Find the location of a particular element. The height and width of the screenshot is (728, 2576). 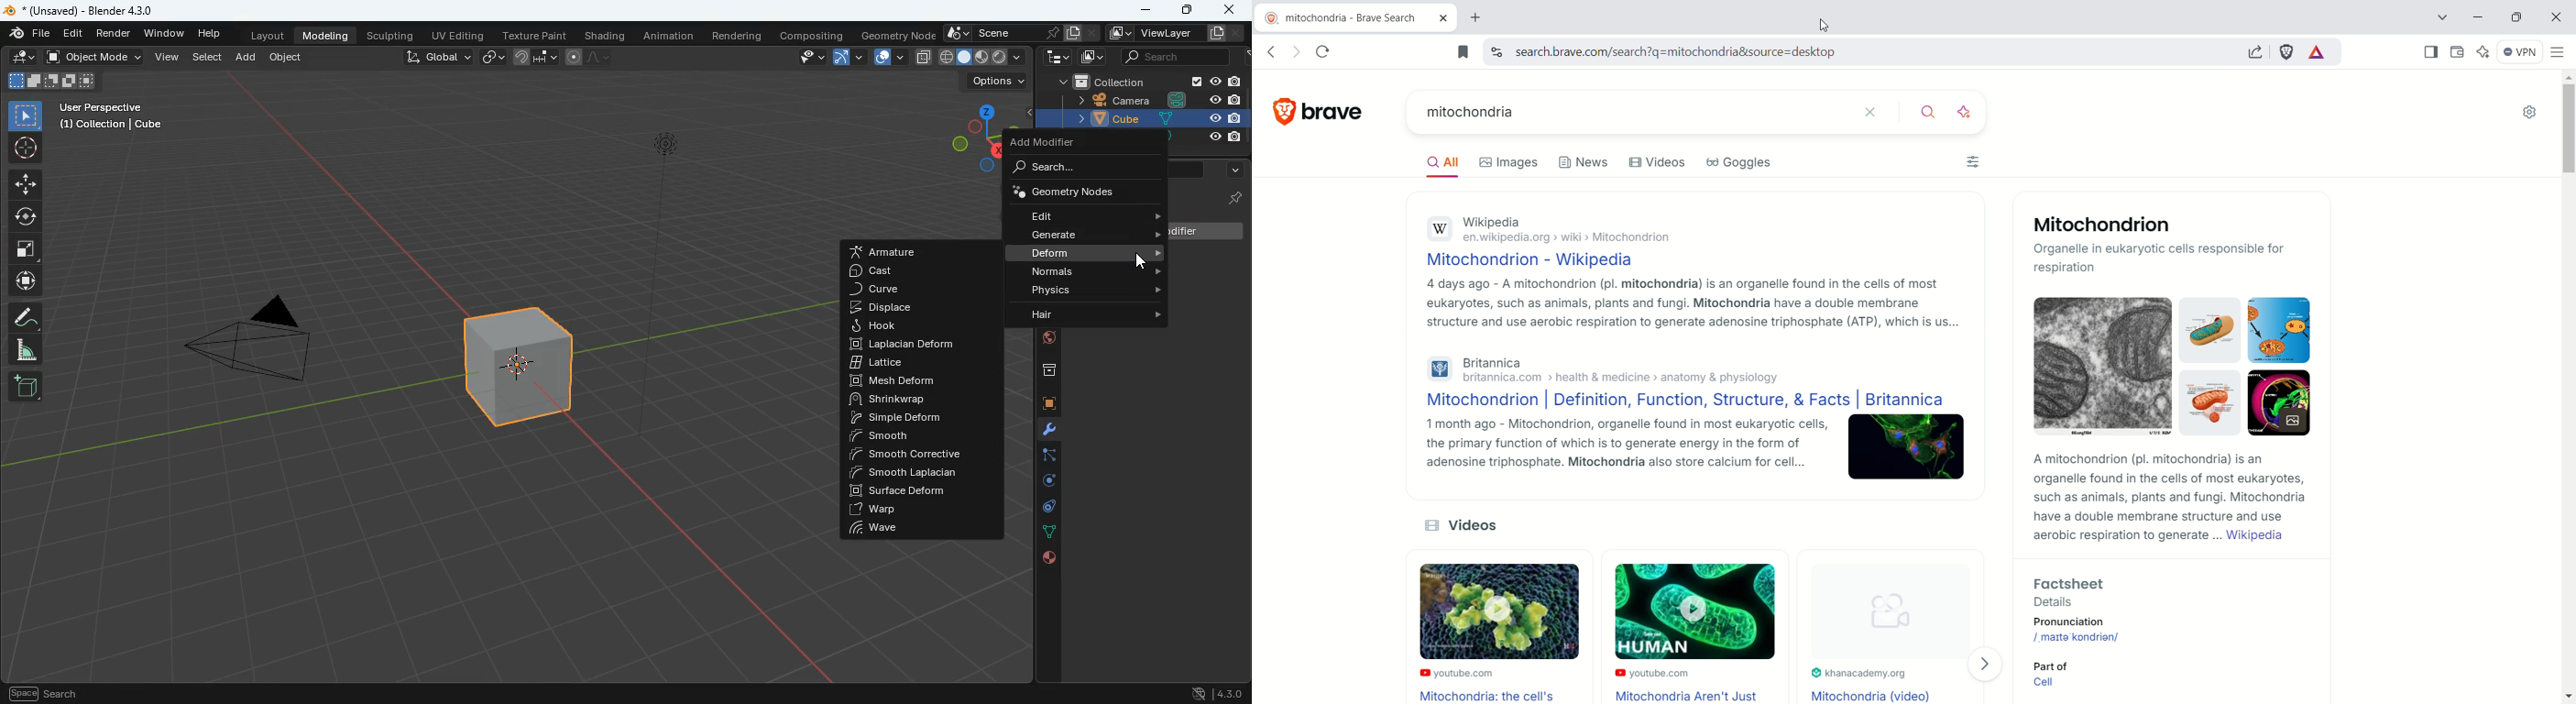

Mitochondrion -Organelle in eukaryotic cells responsible for respiration is located at coordinates (2172, 246).